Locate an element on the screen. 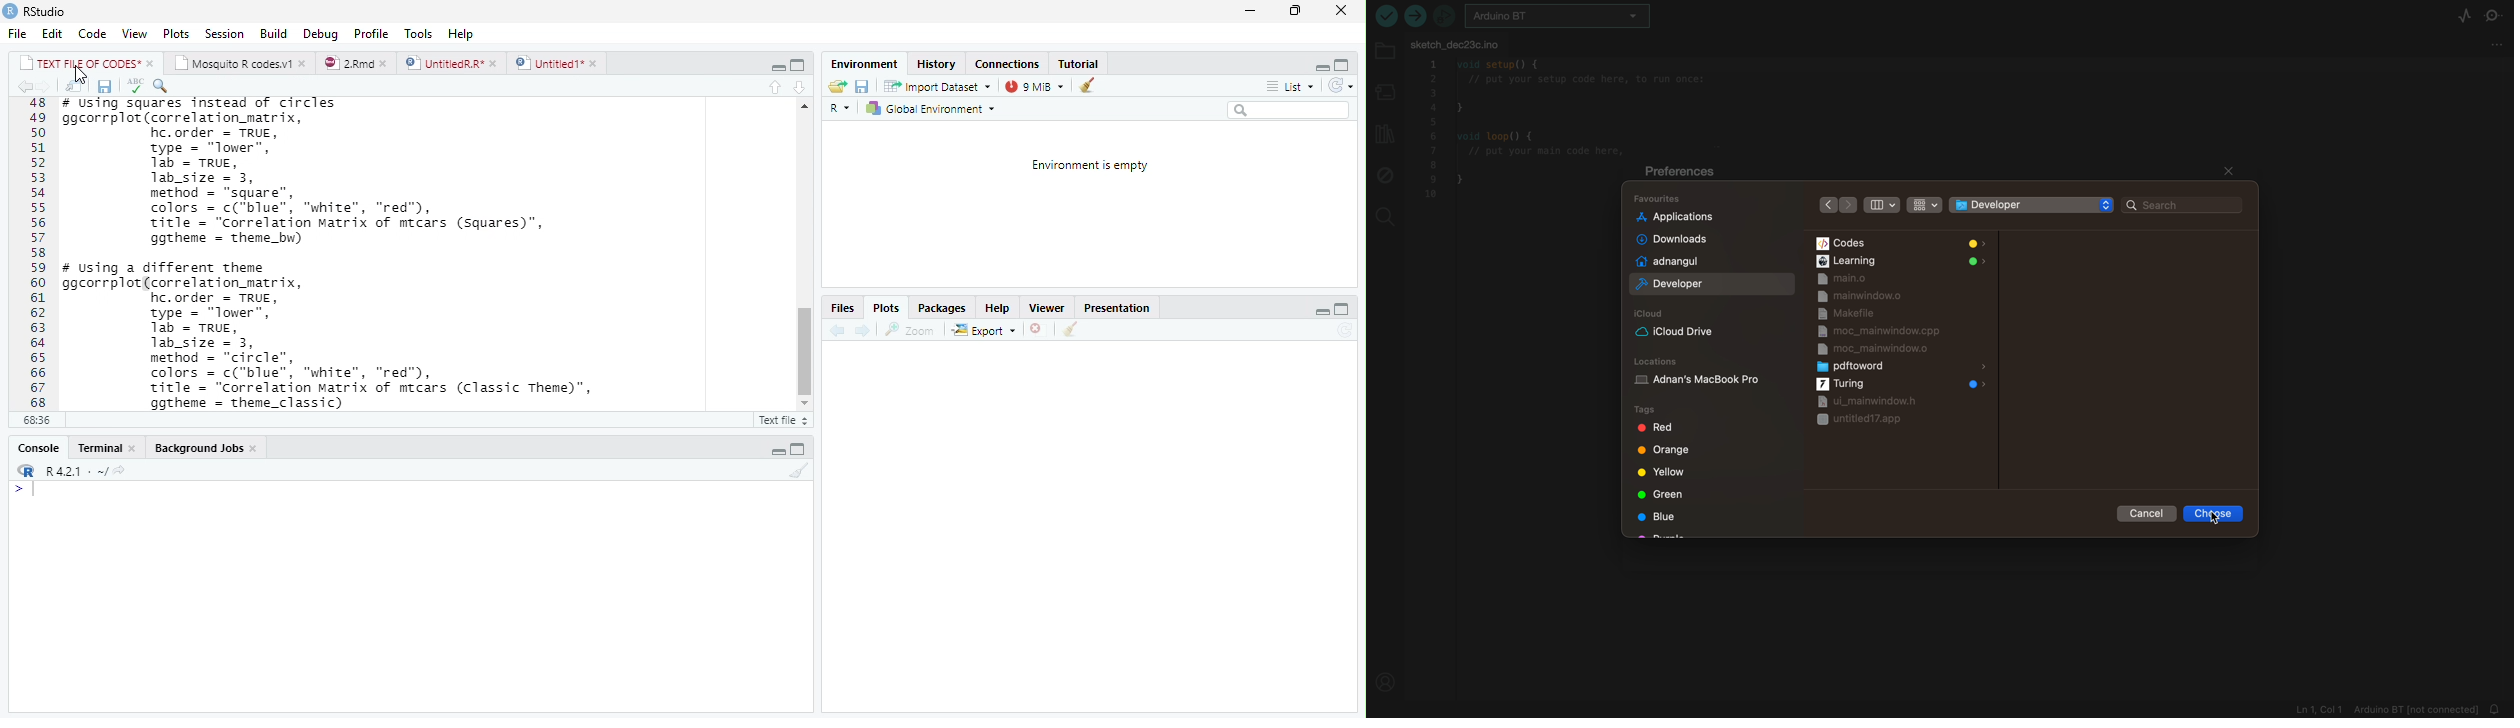  hide r script is located at coordinates (1321, 66).